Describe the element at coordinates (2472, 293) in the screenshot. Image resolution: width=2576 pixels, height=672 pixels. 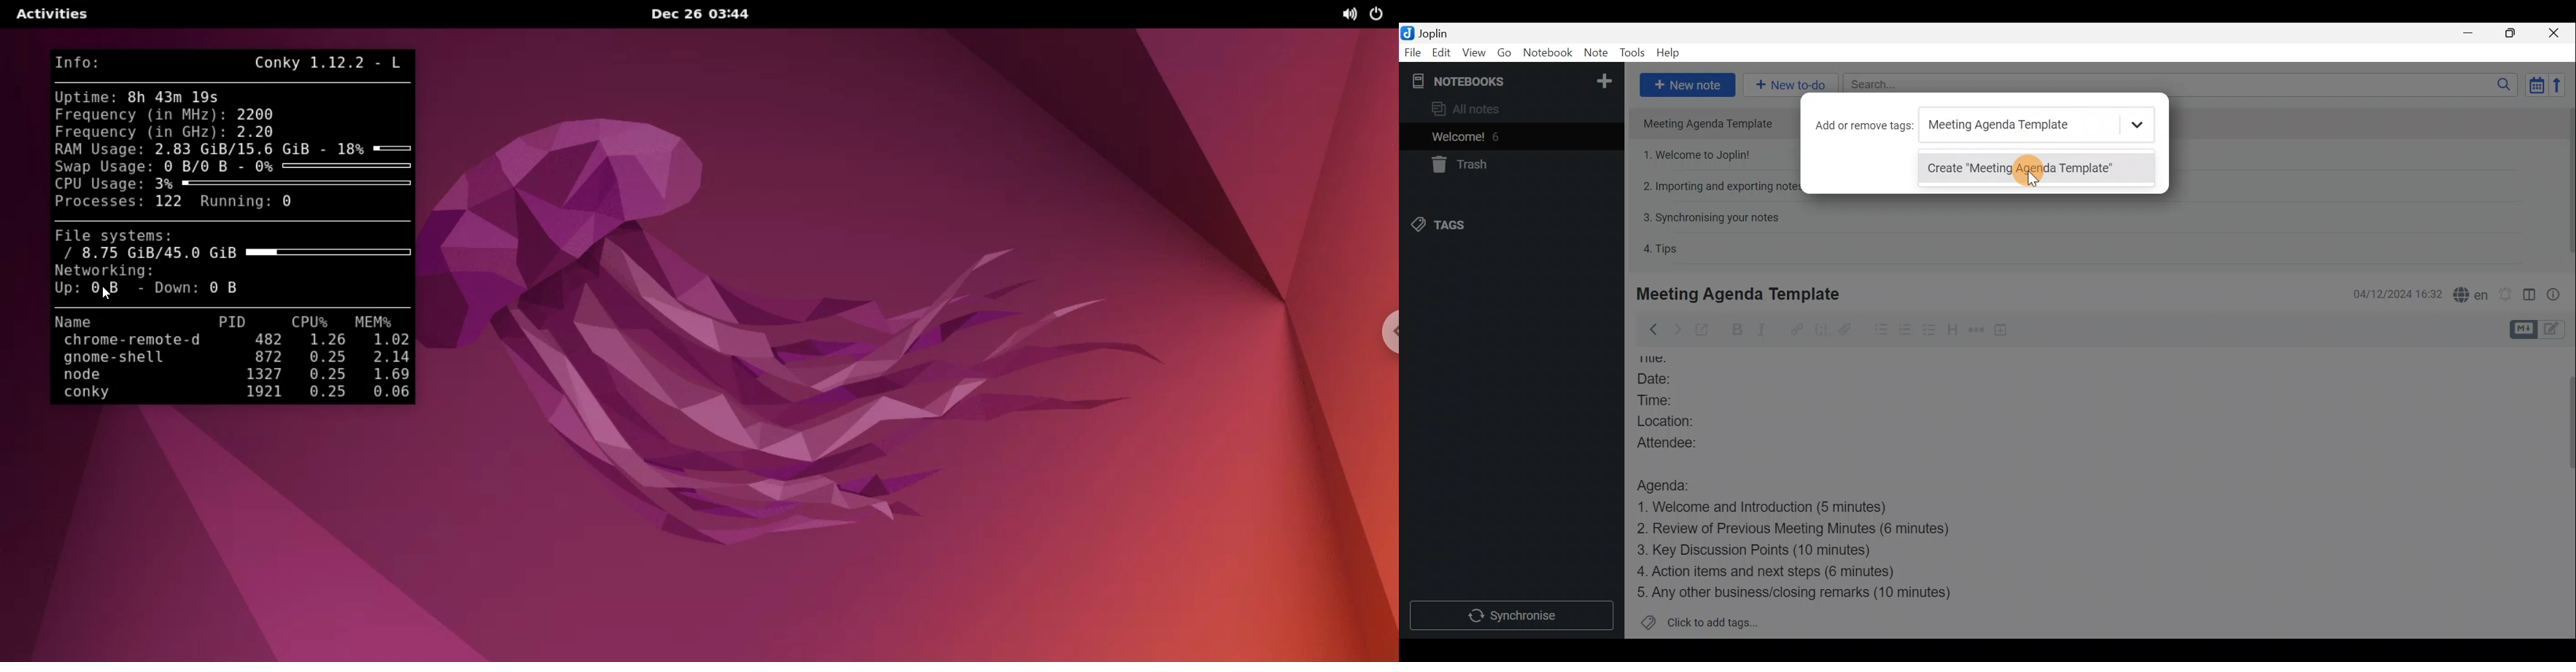
I see `Spell checker` at that location.